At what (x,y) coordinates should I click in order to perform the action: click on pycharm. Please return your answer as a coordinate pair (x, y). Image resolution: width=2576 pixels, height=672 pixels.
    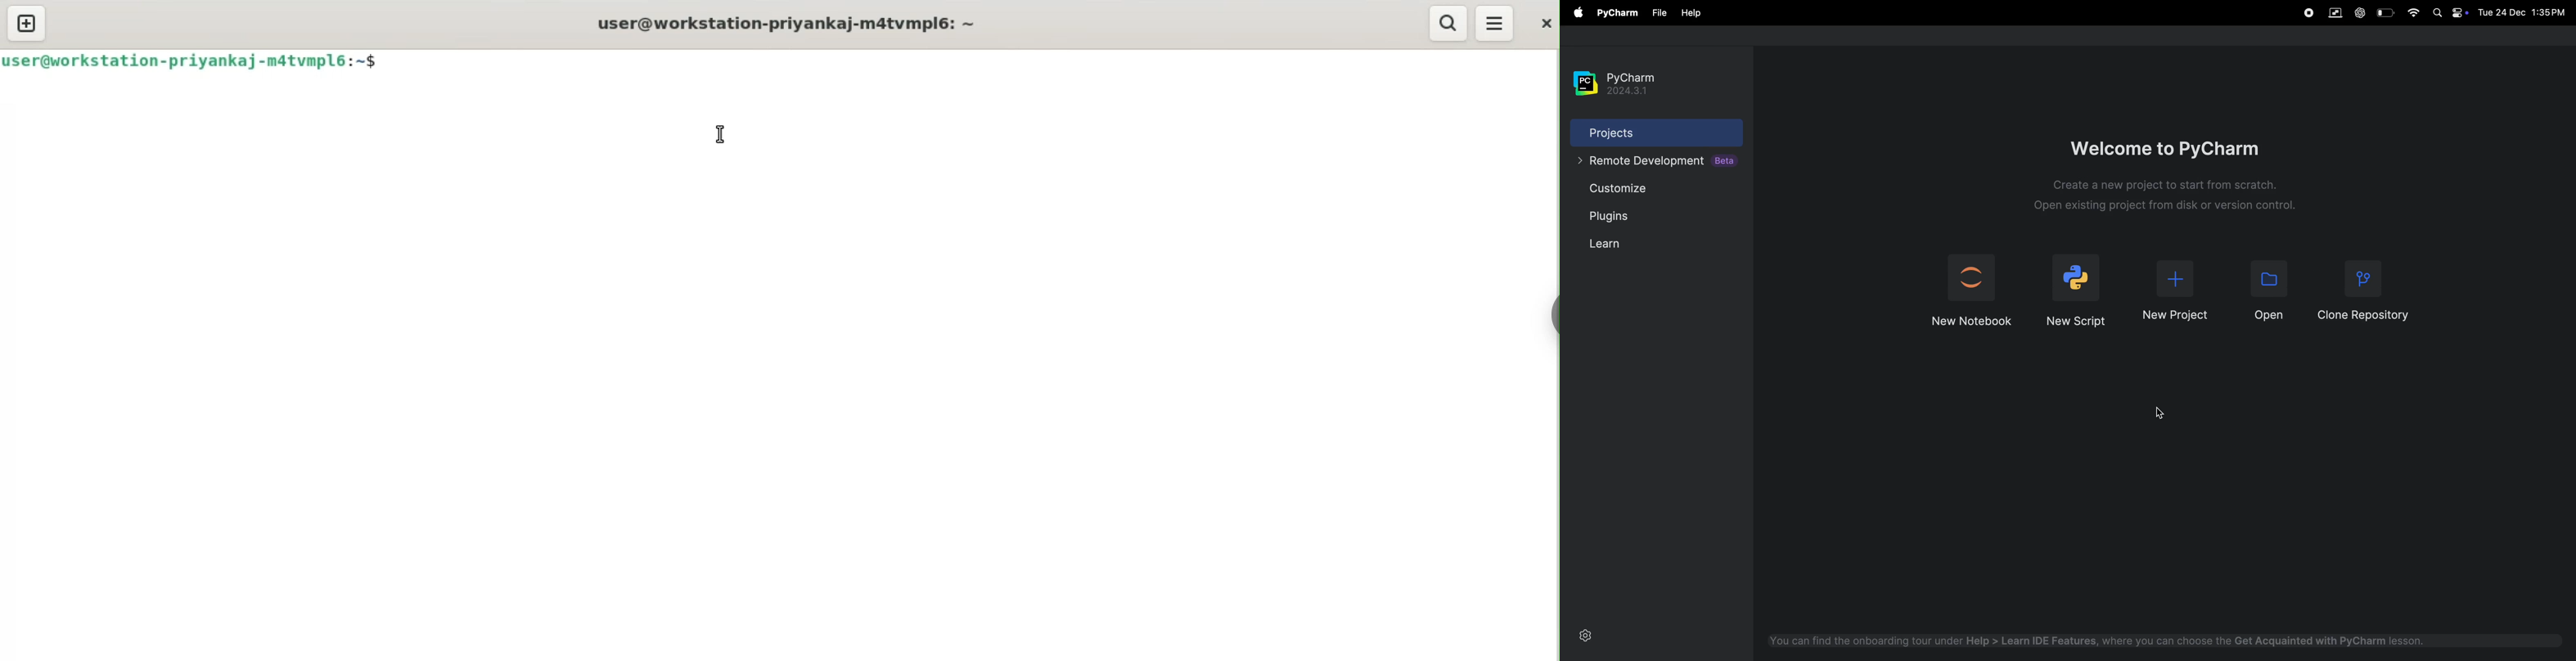
    Looking at the image, I should click on (1613, 84).